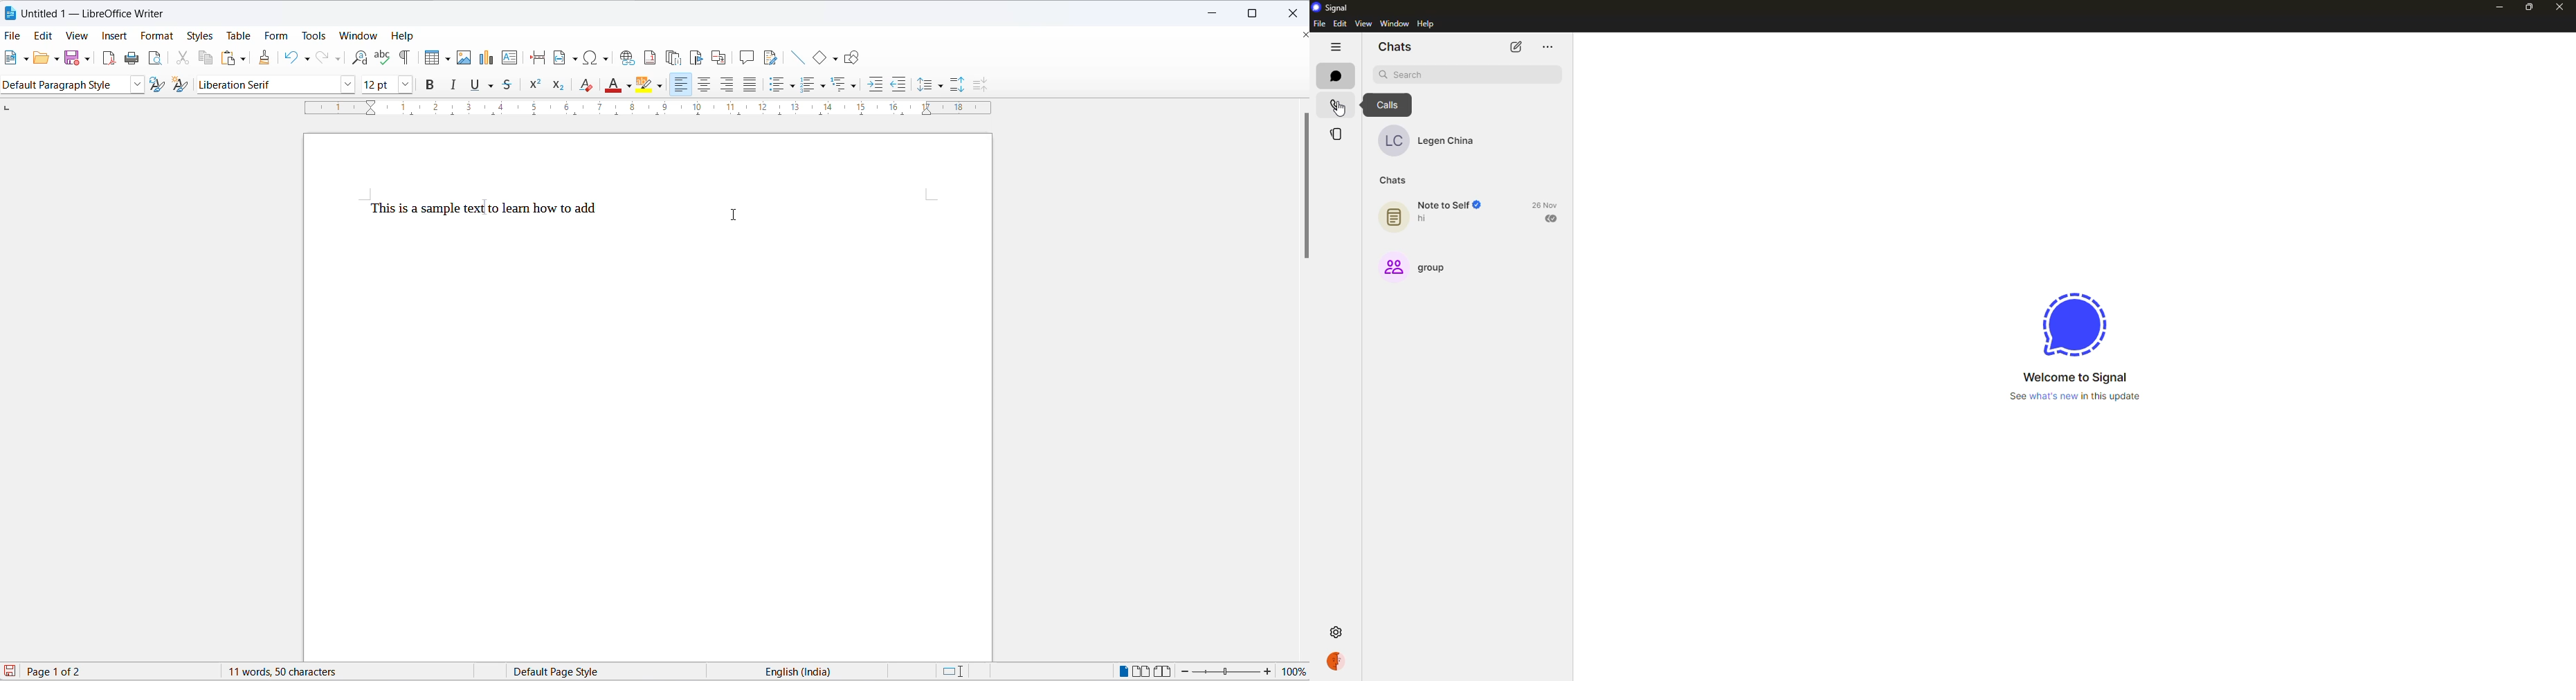  What do you see at coordinates (785, 84) in the screenshot?
I see `toggle unordered list option` at bounding box center [785, 84].